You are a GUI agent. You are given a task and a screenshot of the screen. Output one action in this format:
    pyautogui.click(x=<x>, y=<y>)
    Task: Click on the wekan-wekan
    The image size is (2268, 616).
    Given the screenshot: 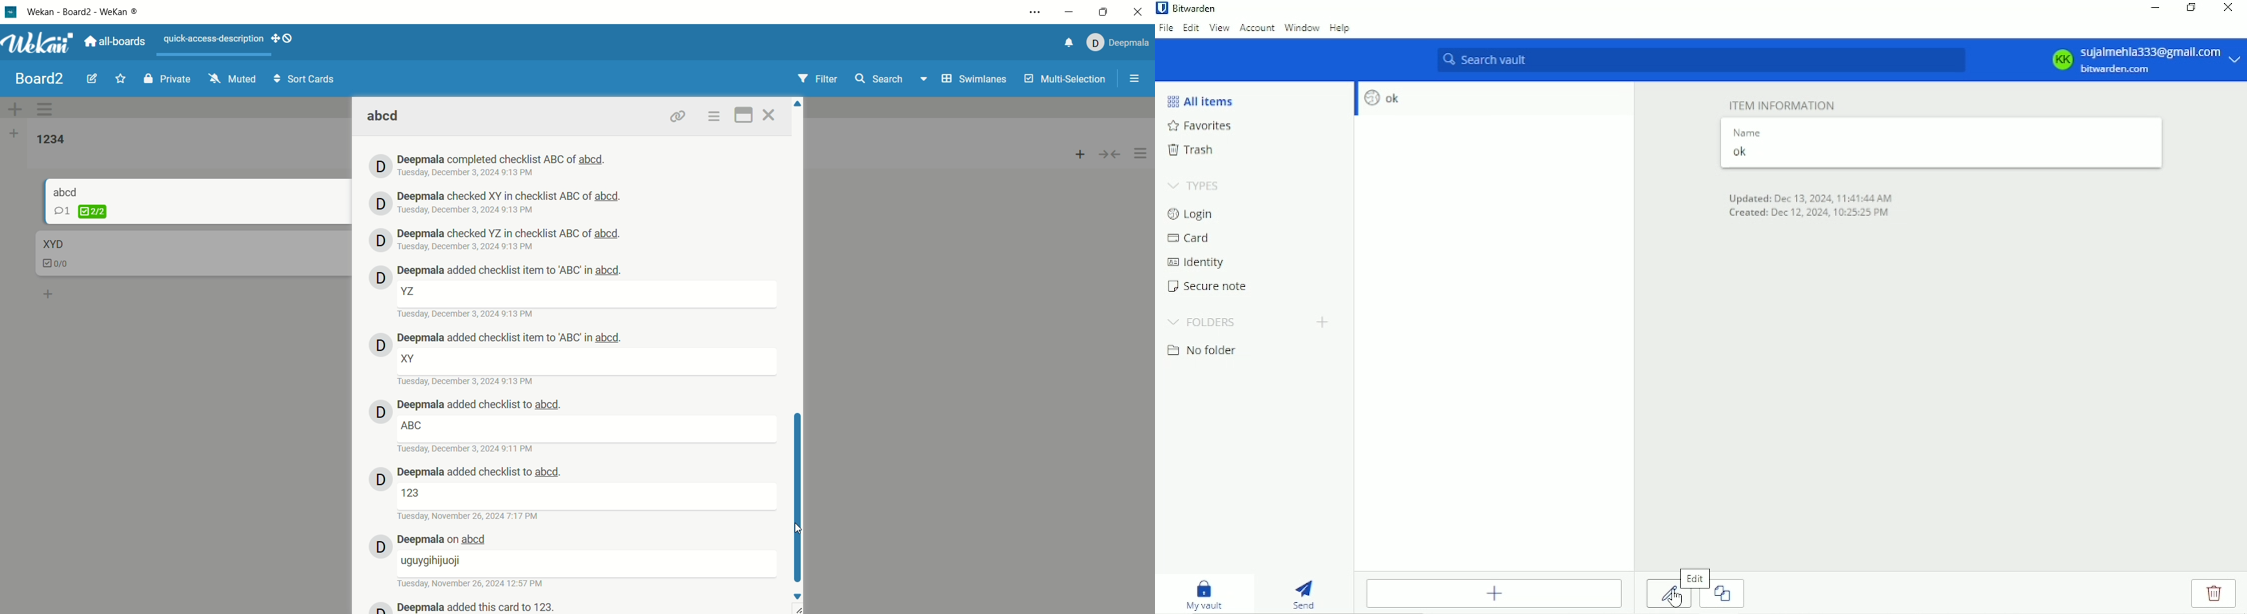 What is the action you would take?
    pyautogui.click(x=82, y=13)
    